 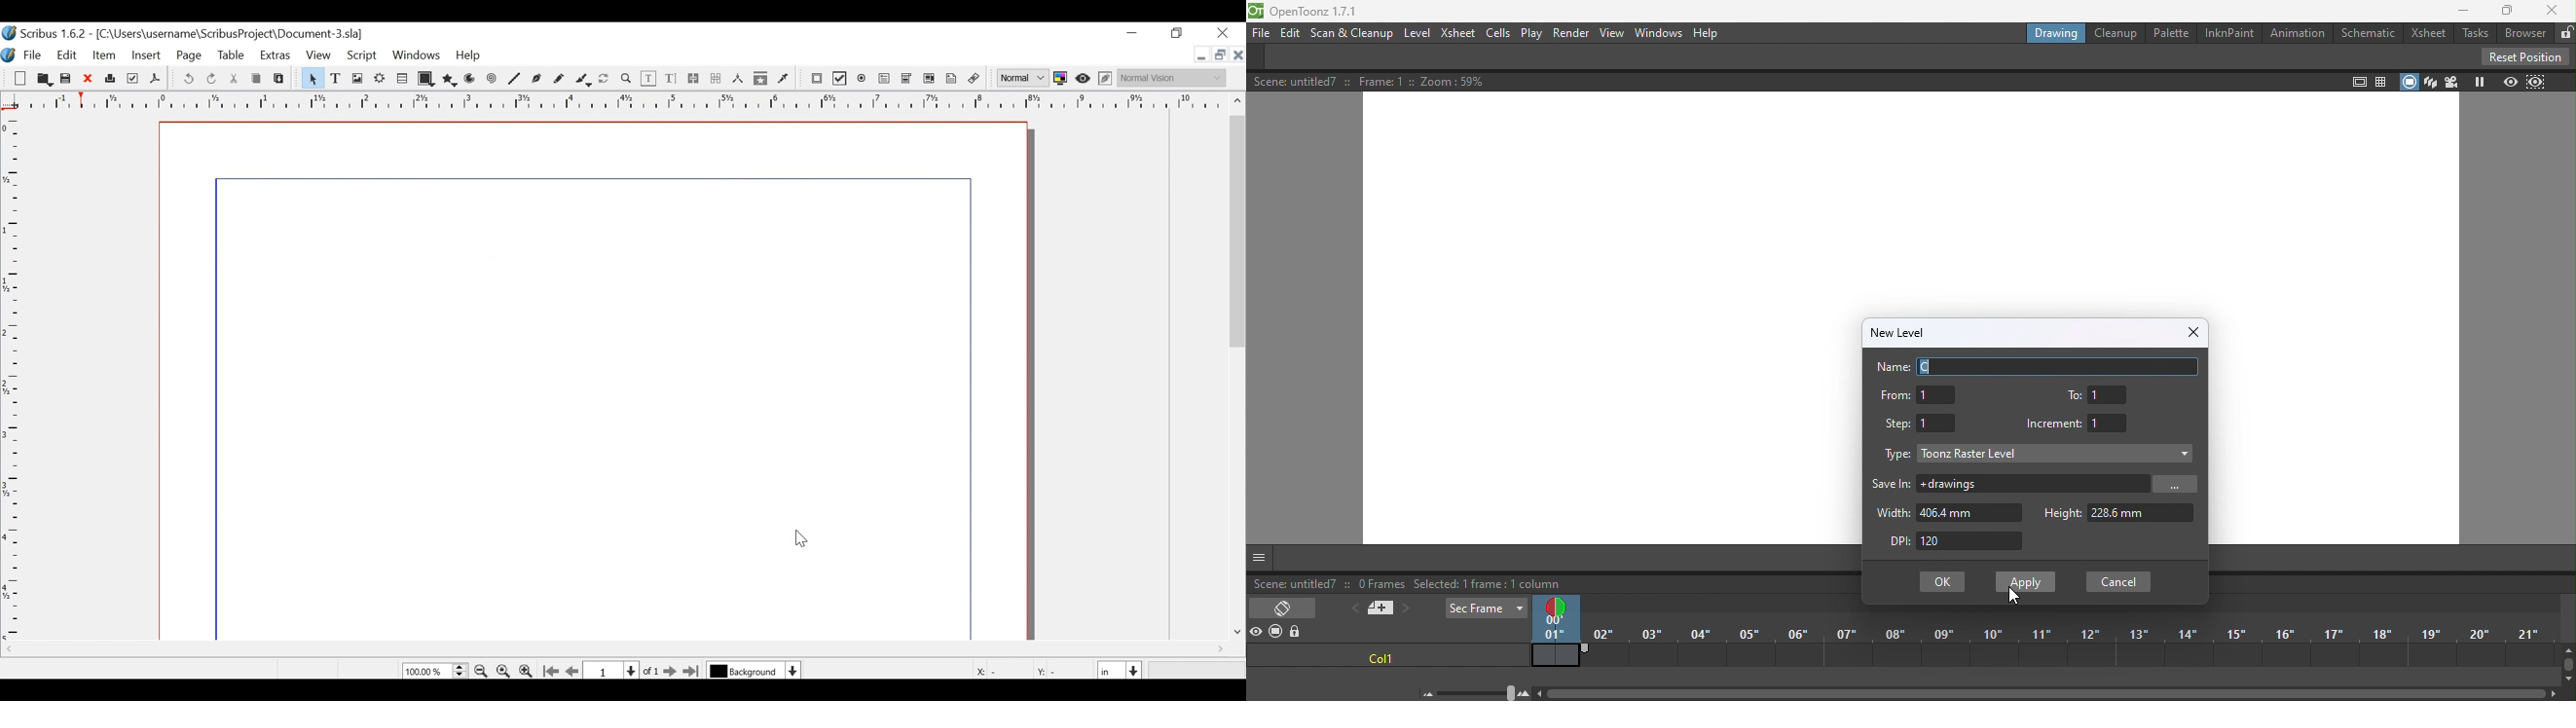 What do you see at coordinates (537, 80) in the screenshot?
I see `Bezier Curve` at bounding box center [537, 80].